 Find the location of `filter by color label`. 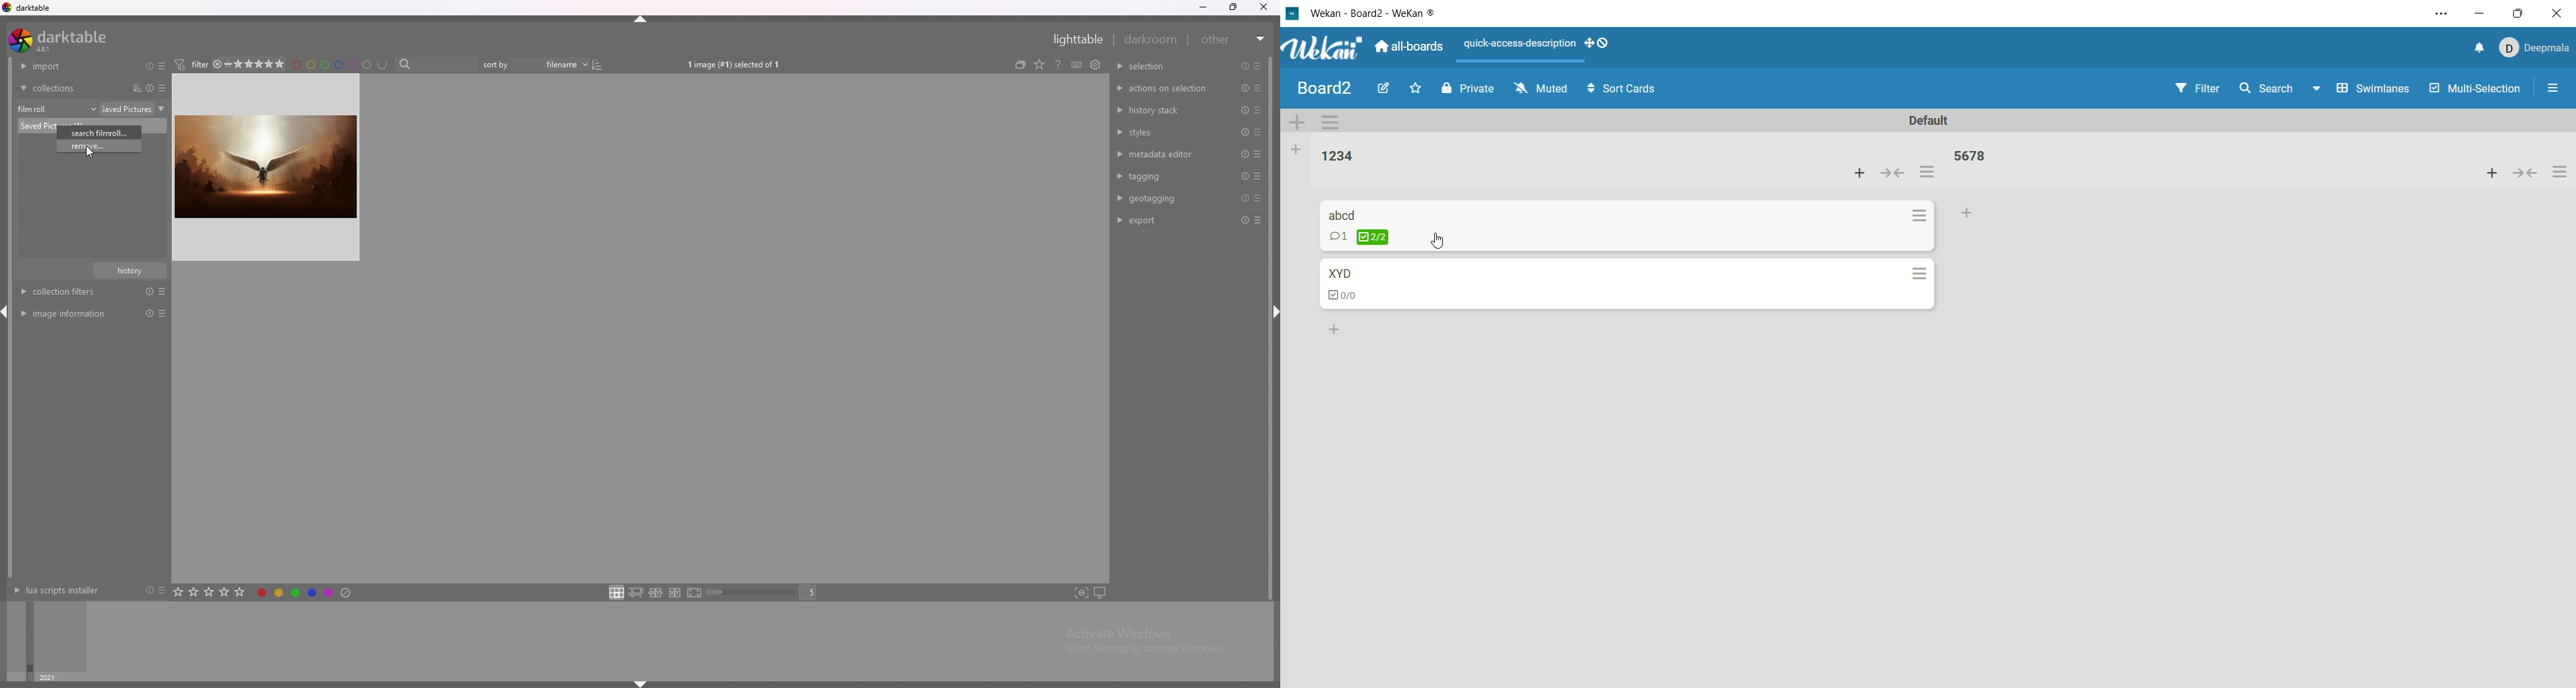

filter by color label is located at coordinates (344, 65).